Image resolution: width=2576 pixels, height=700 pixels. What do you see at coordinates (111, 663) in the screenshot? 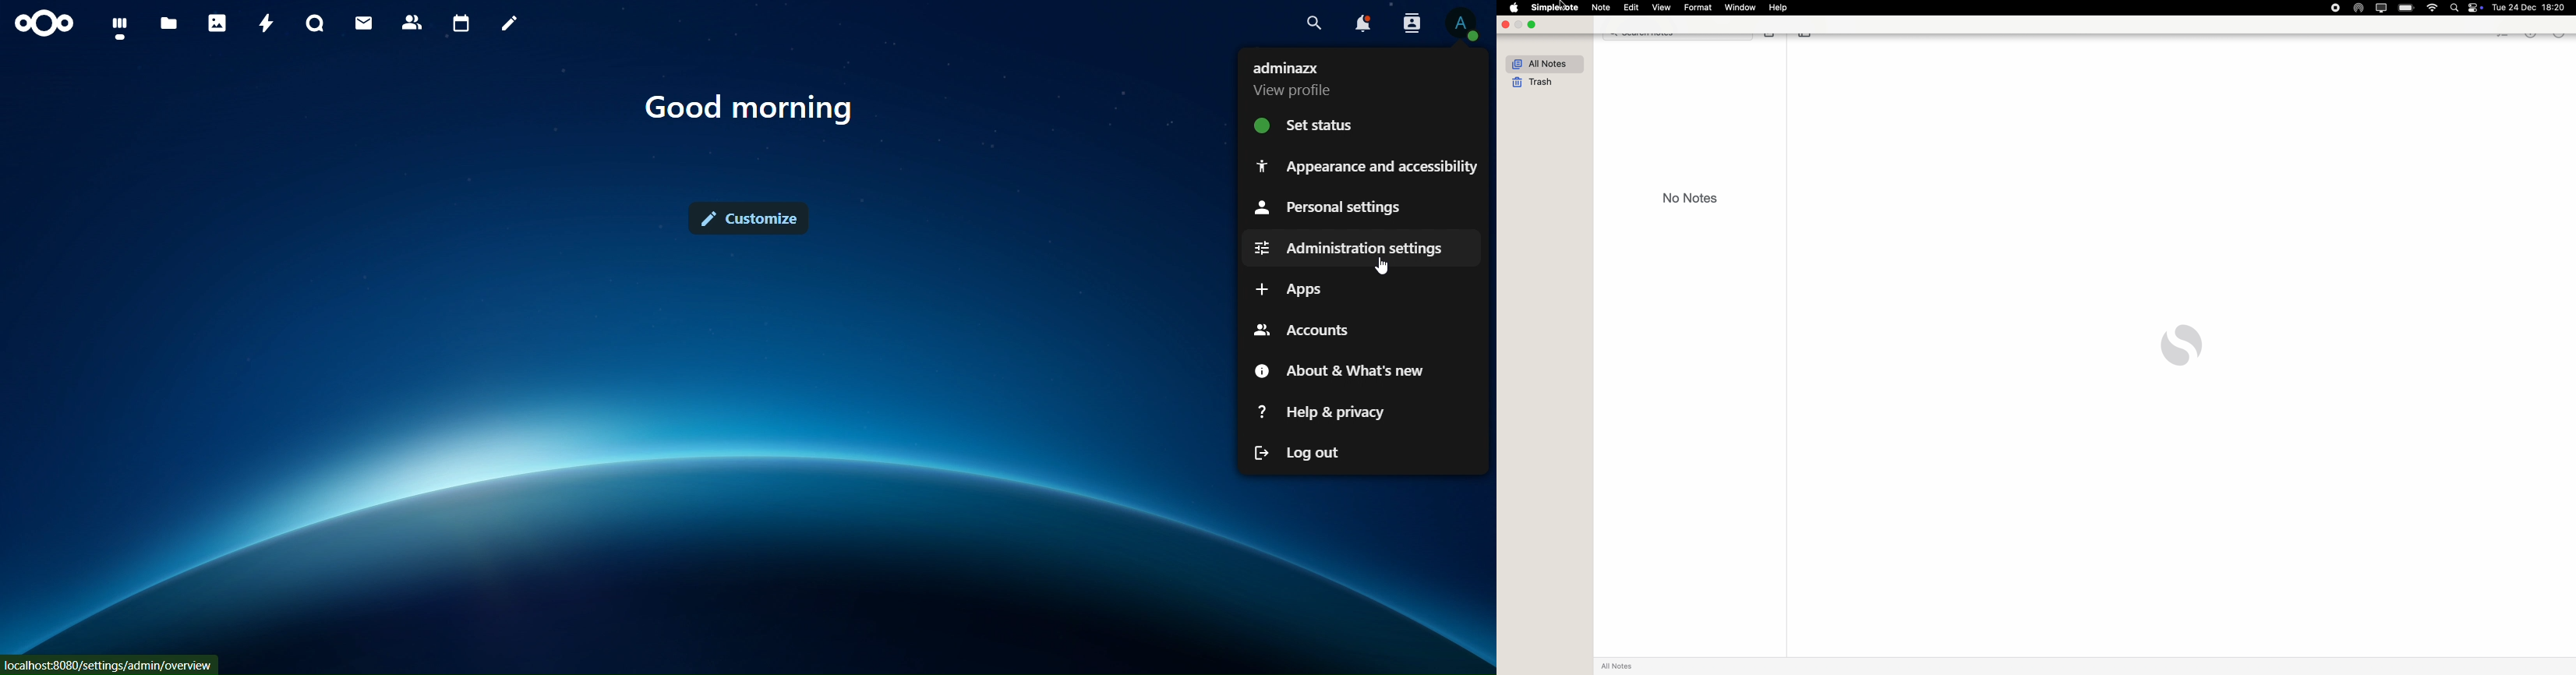
I see `localhost8080/settings/admin/overview` at bounding box center [111, 663].